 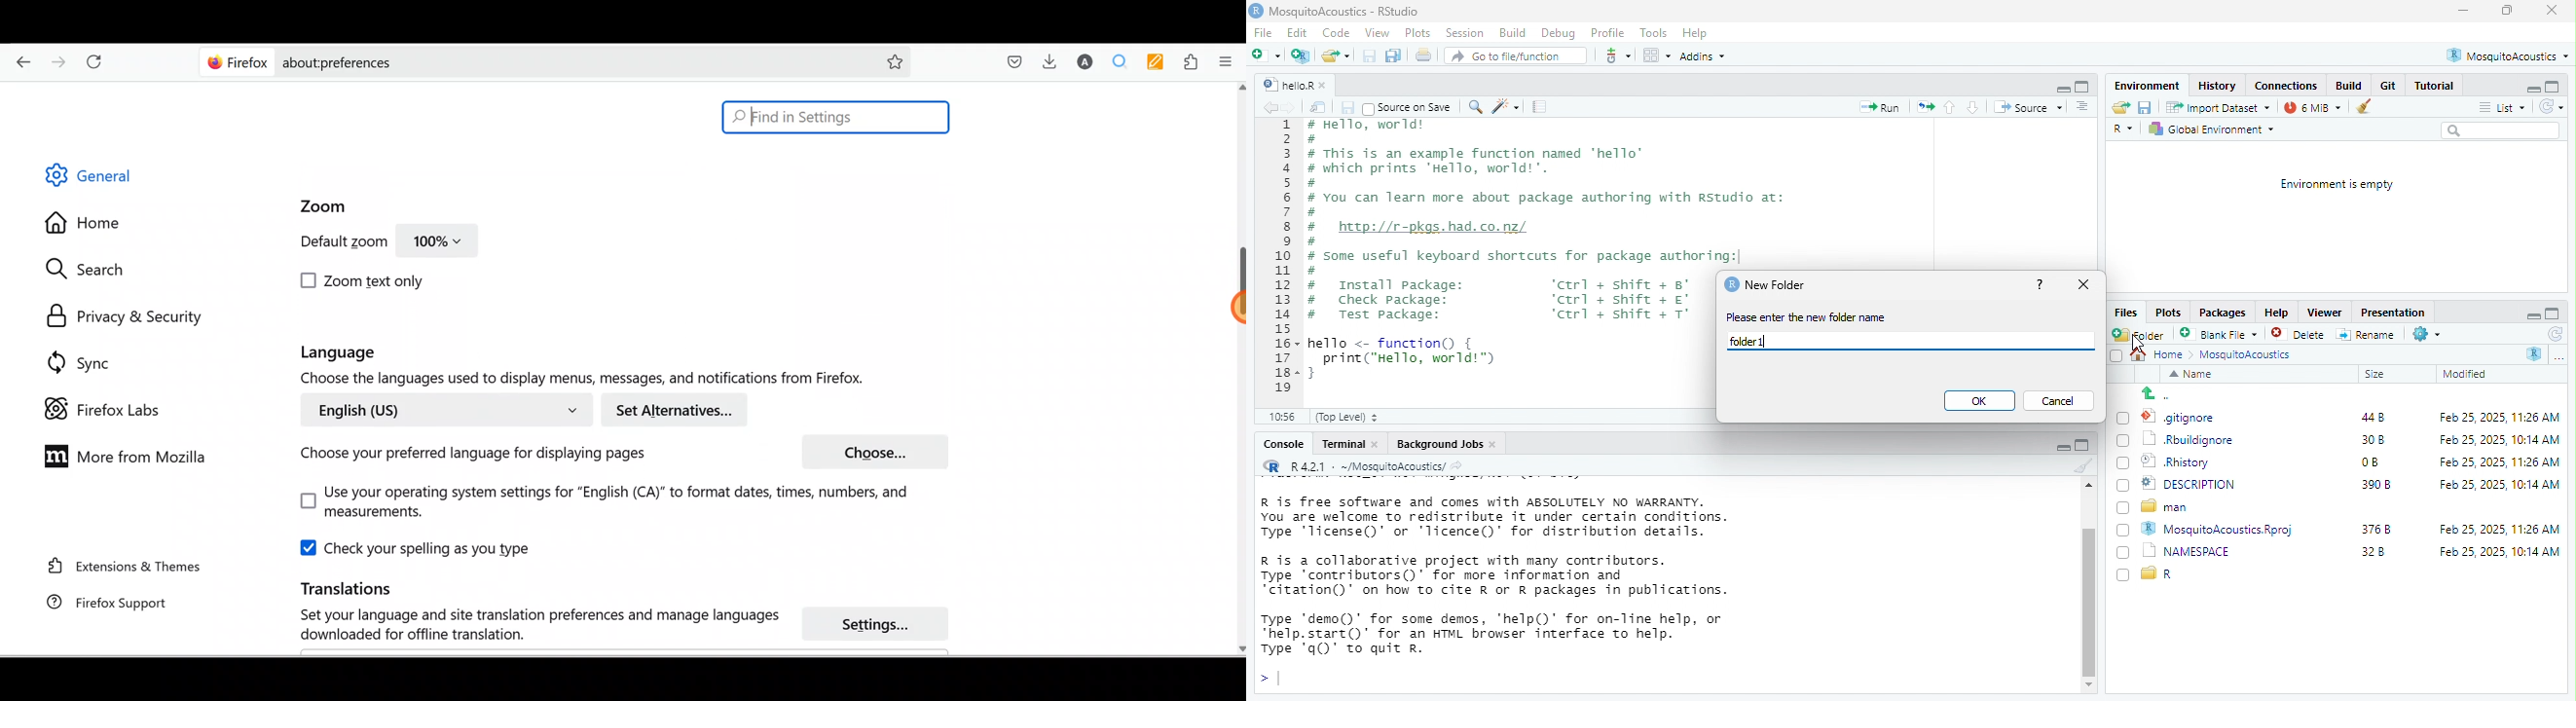 What do you see at coordinates (2501, 555) in the screenshot?
I see `Feb 25,2025, 10:14 AM` at bounding box center [2501, 555].